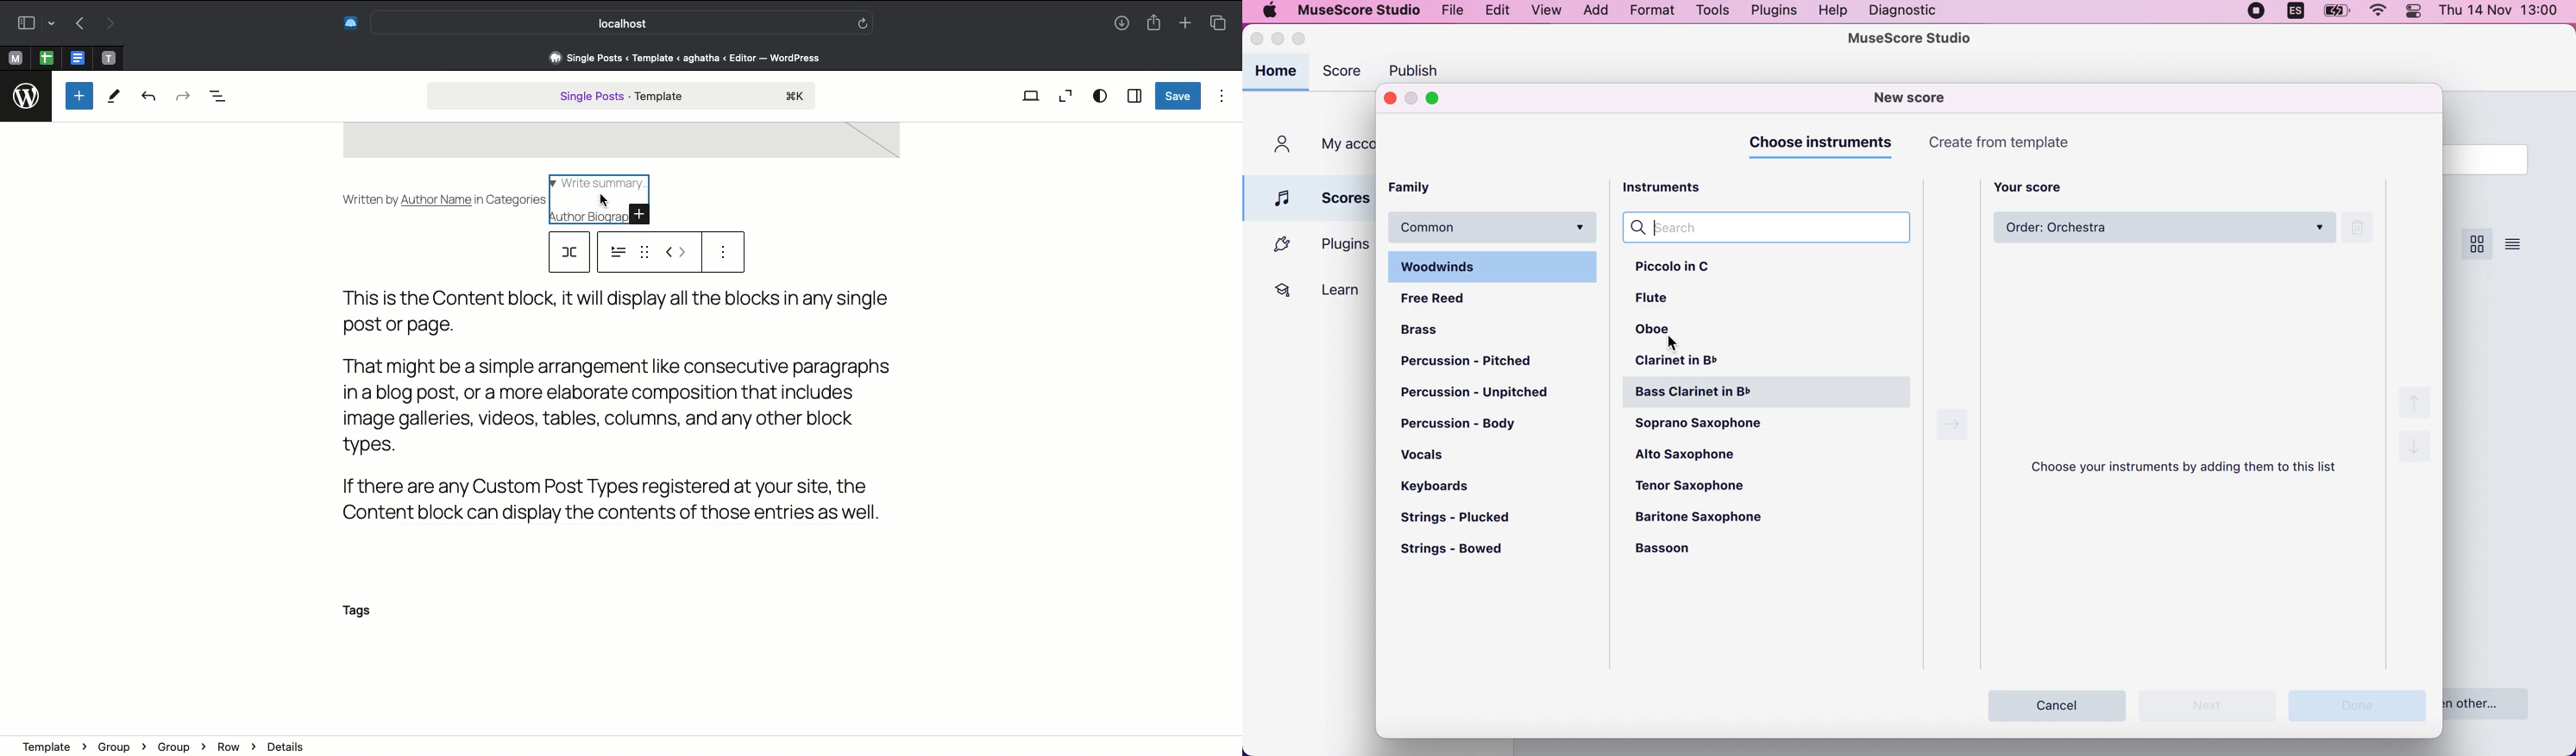 The image size is (2576, 756). What do you see at coordinates (119, 745) in the screenshot?
I see `Group` at bounding box center [119, 745].